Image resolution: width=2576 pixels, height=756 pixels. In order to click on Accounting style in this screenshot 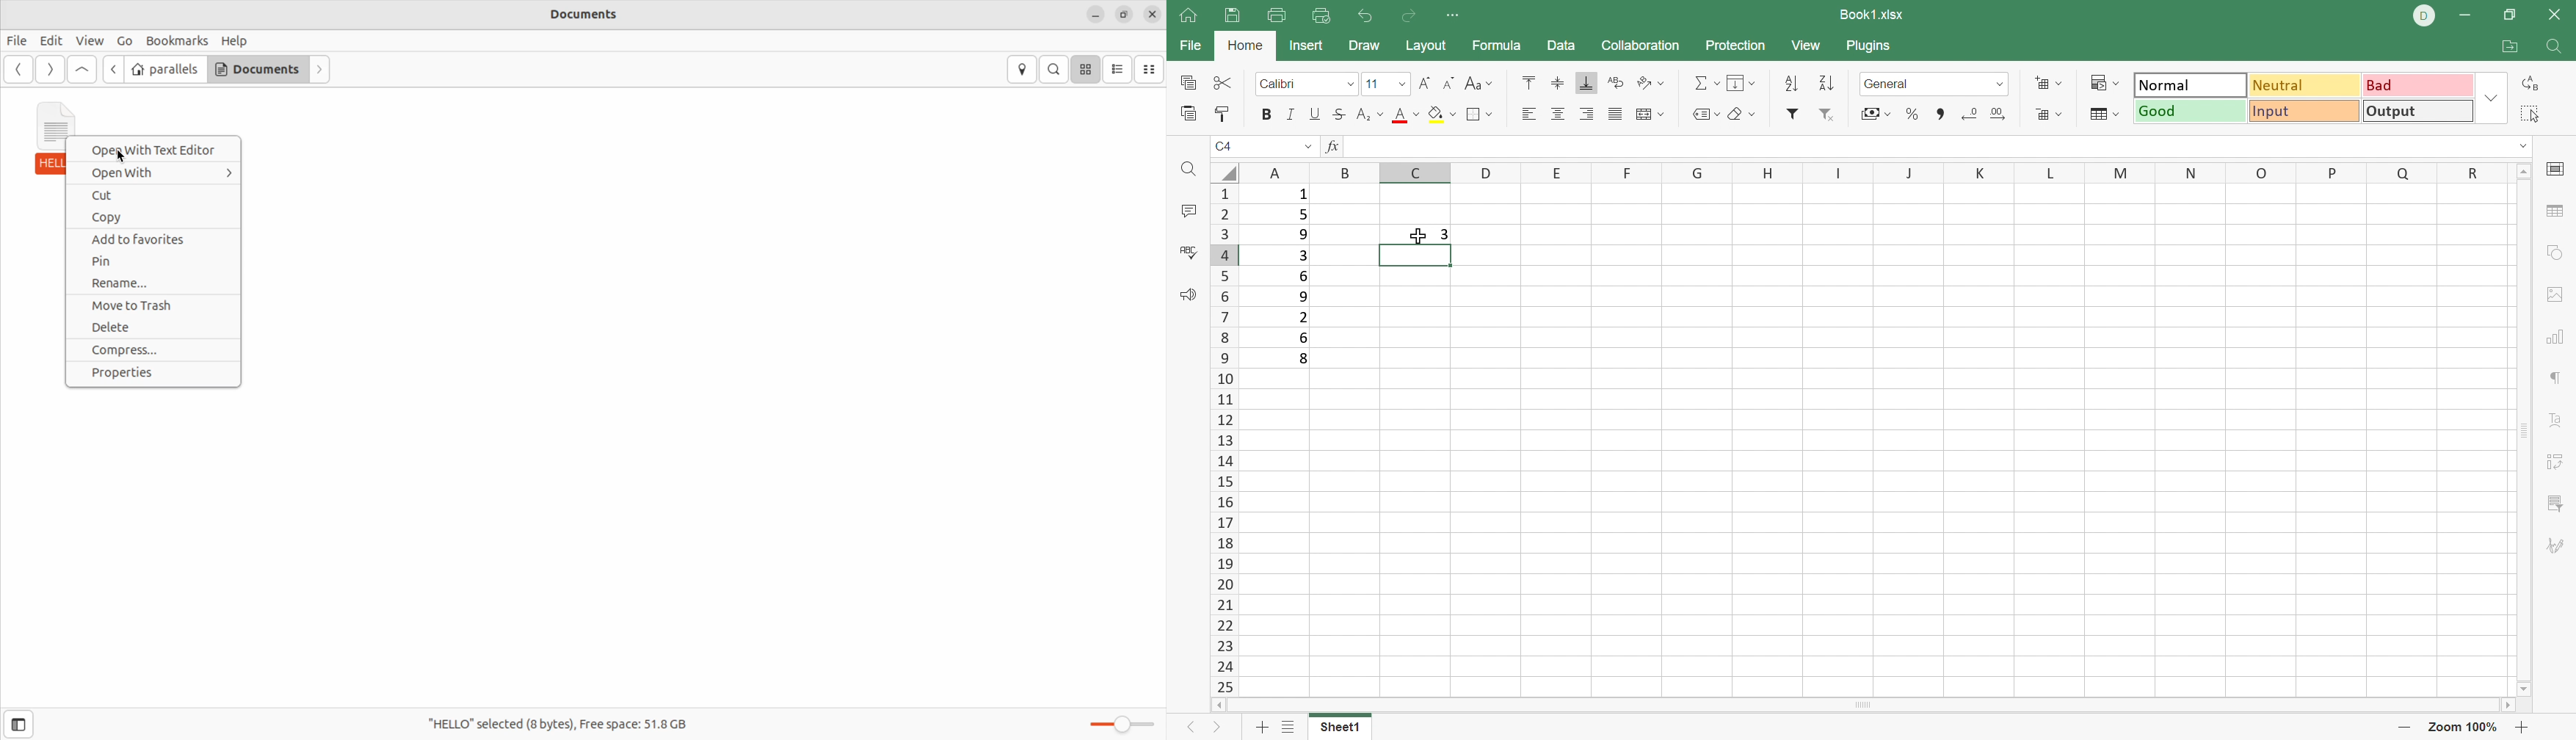, I will do `click(1874, 113)`.